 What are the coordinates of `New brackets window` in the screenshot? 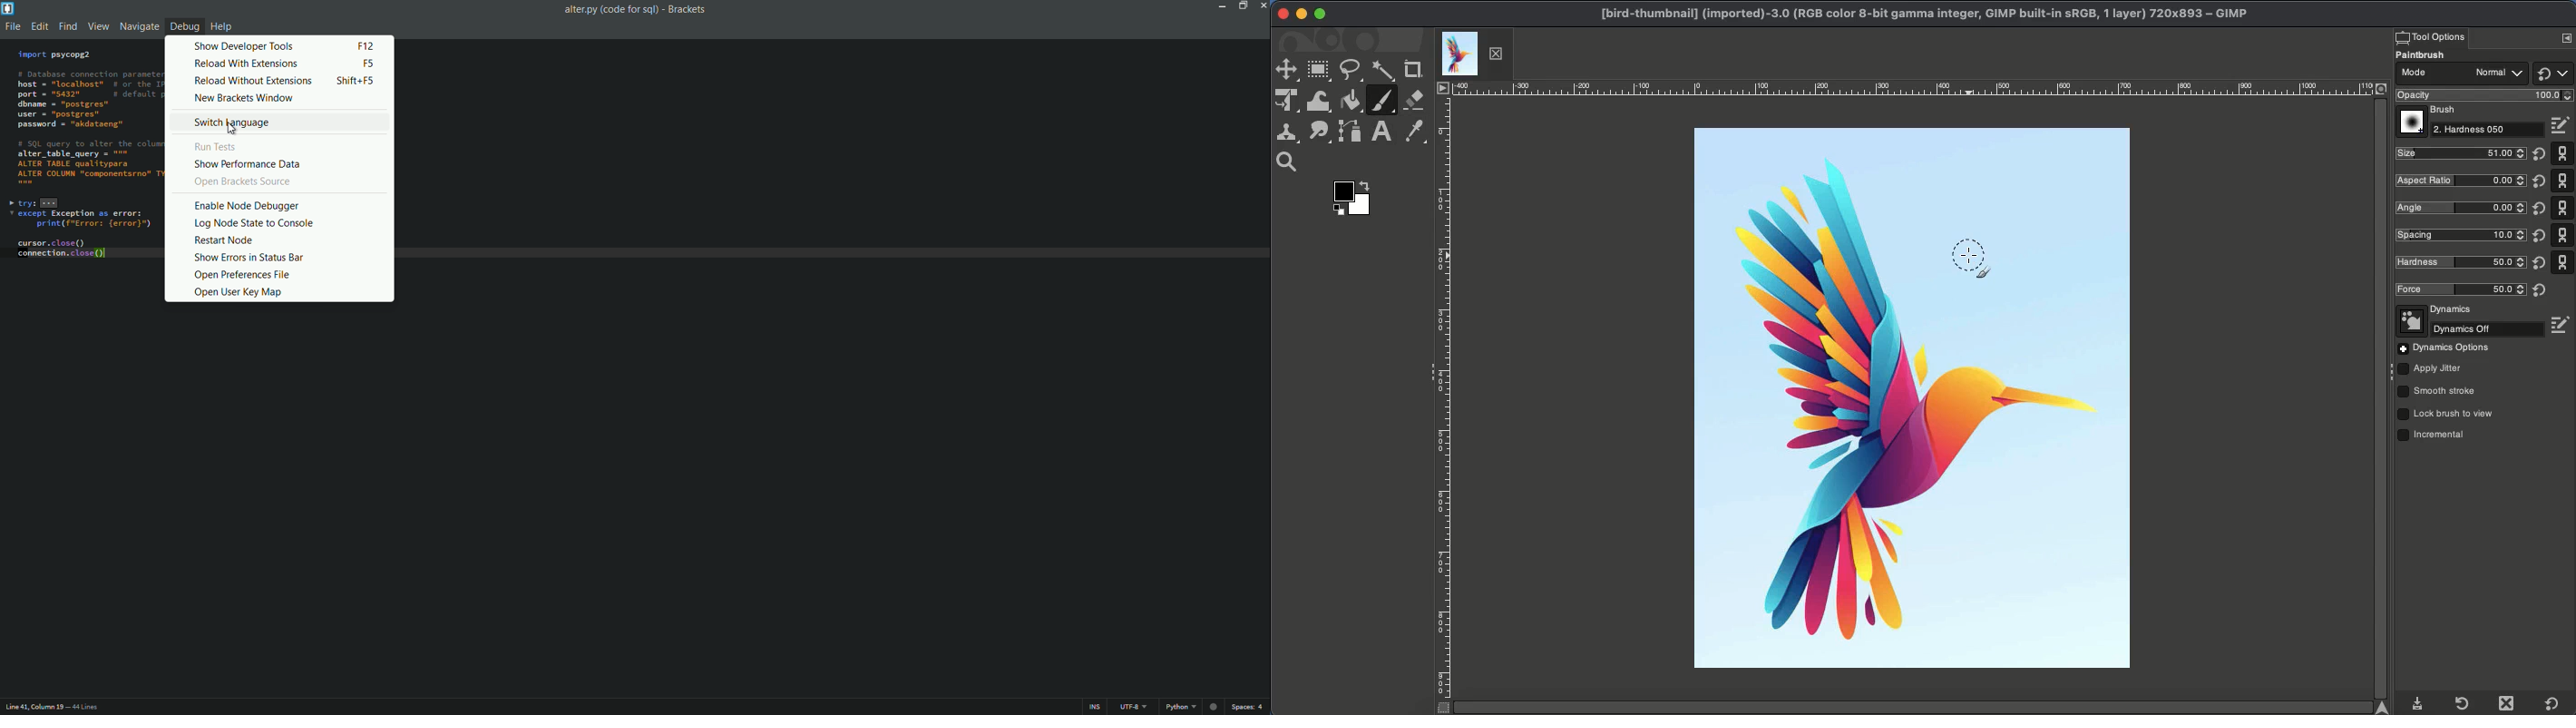 It's located at (248, 97).